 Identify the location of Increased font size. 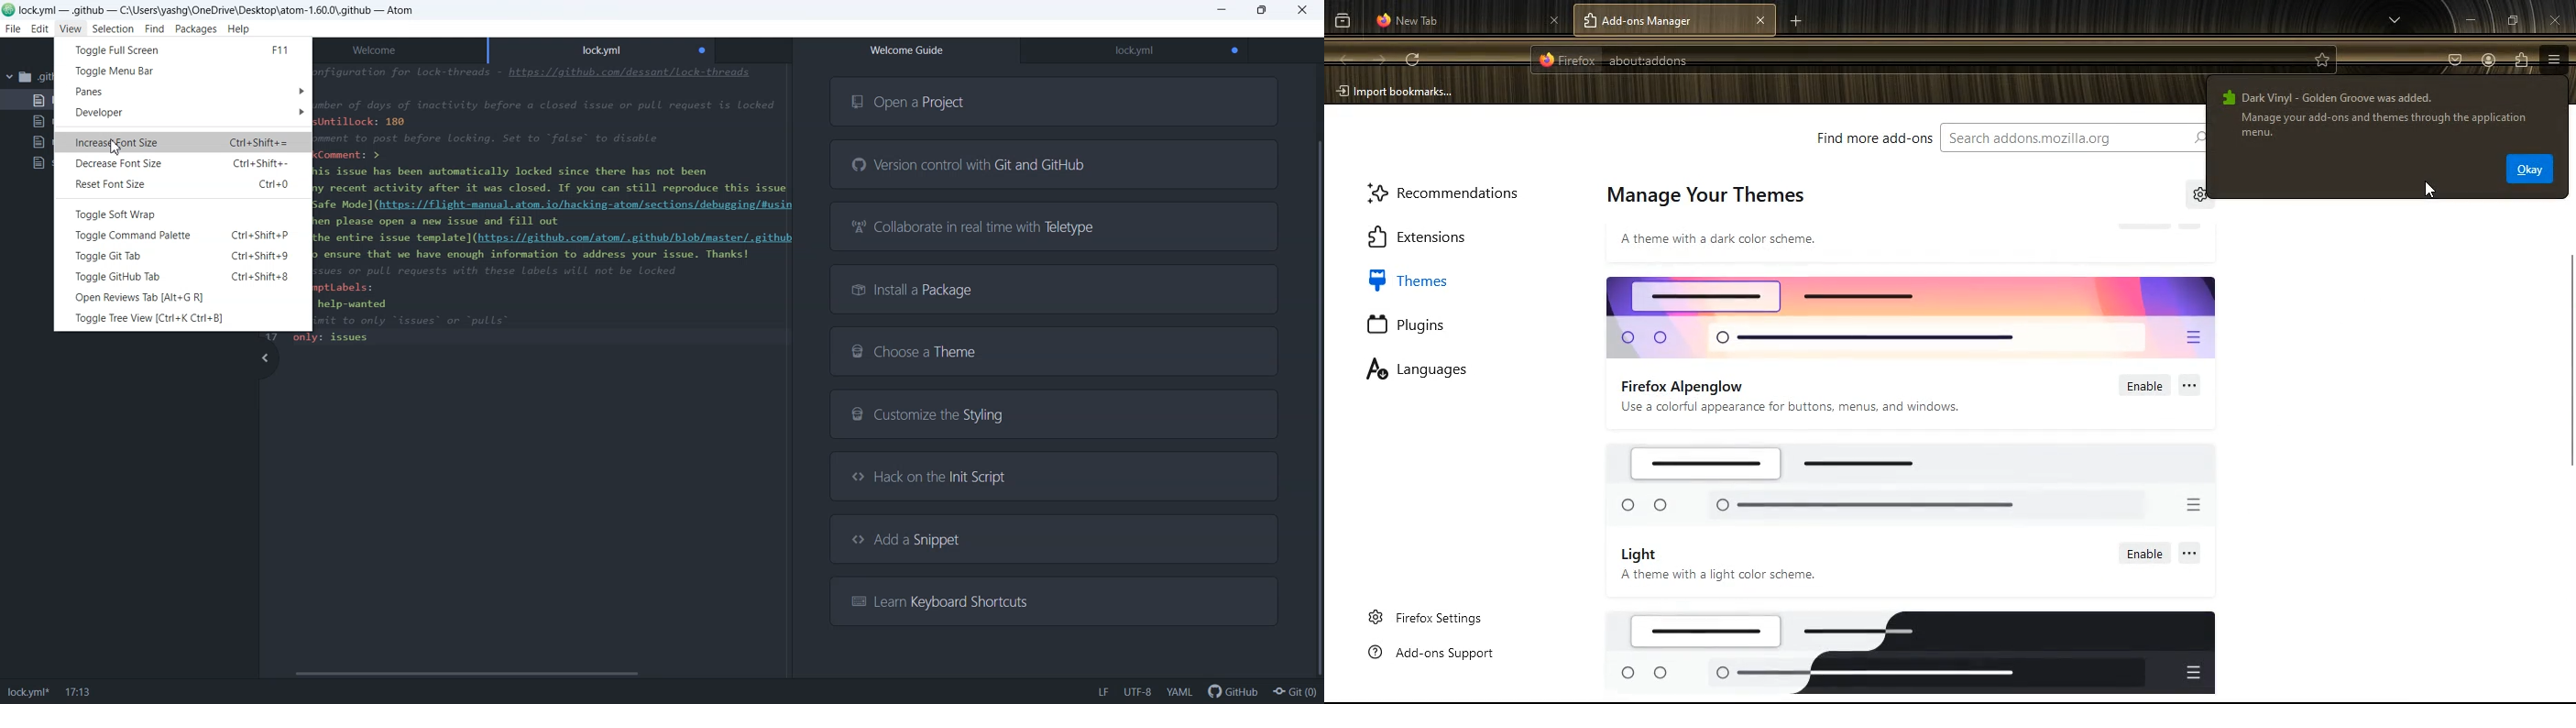
(183, 143).